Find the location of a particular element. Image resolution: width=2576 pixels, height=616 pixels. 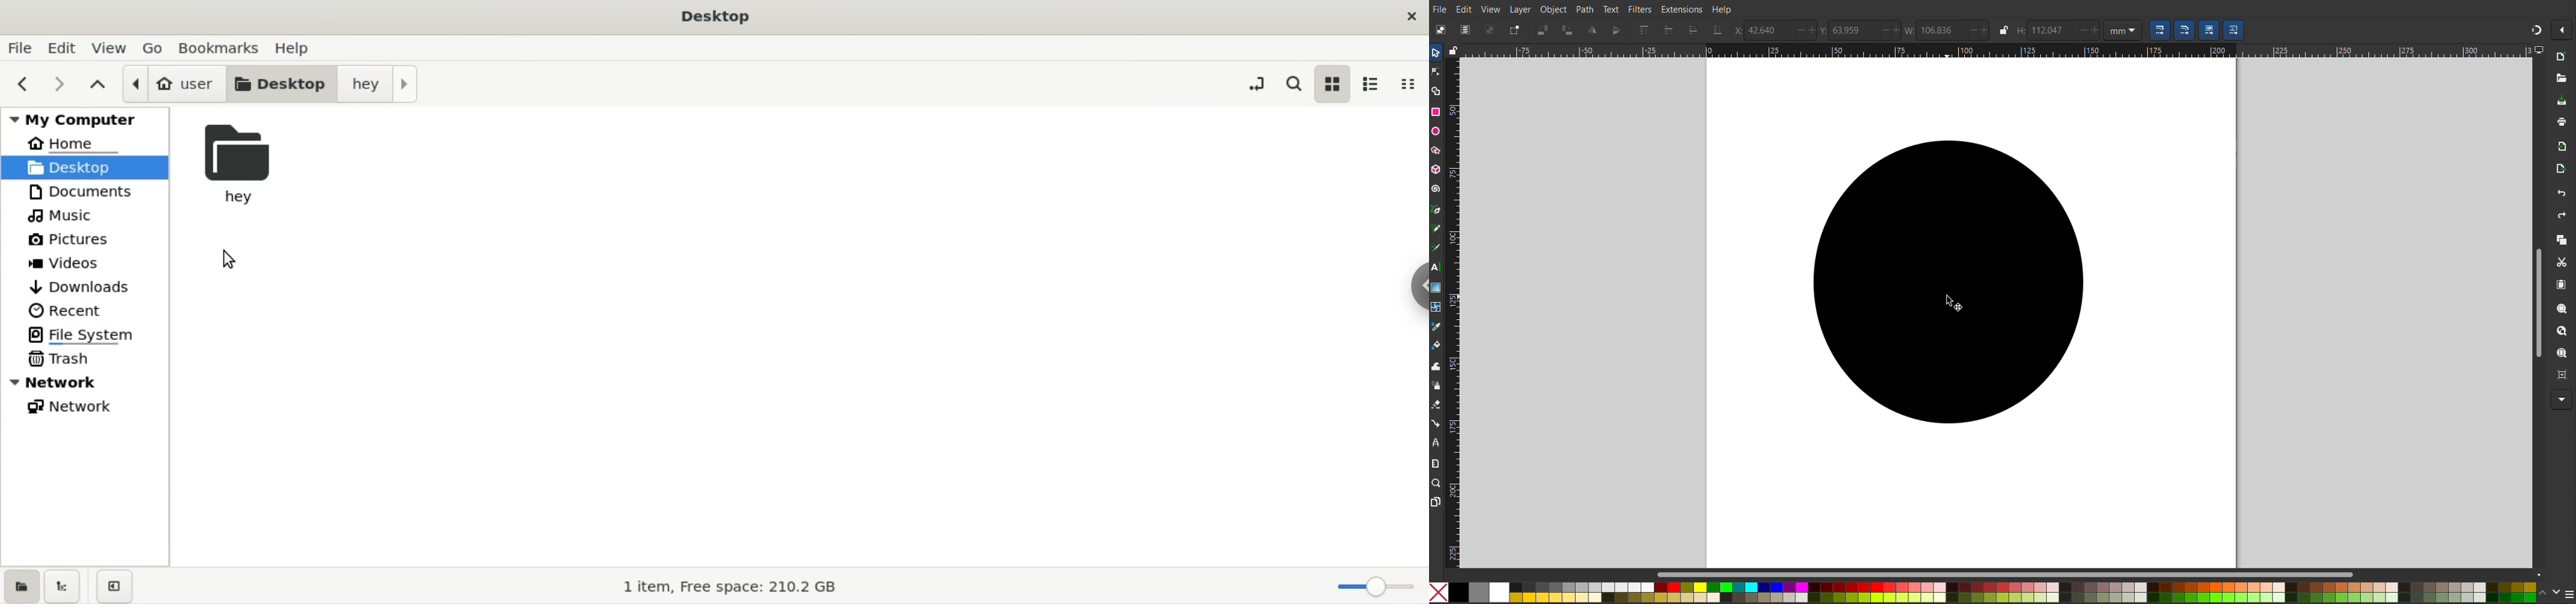

Scaling Option 1 is located at coordinates (2160, 30).